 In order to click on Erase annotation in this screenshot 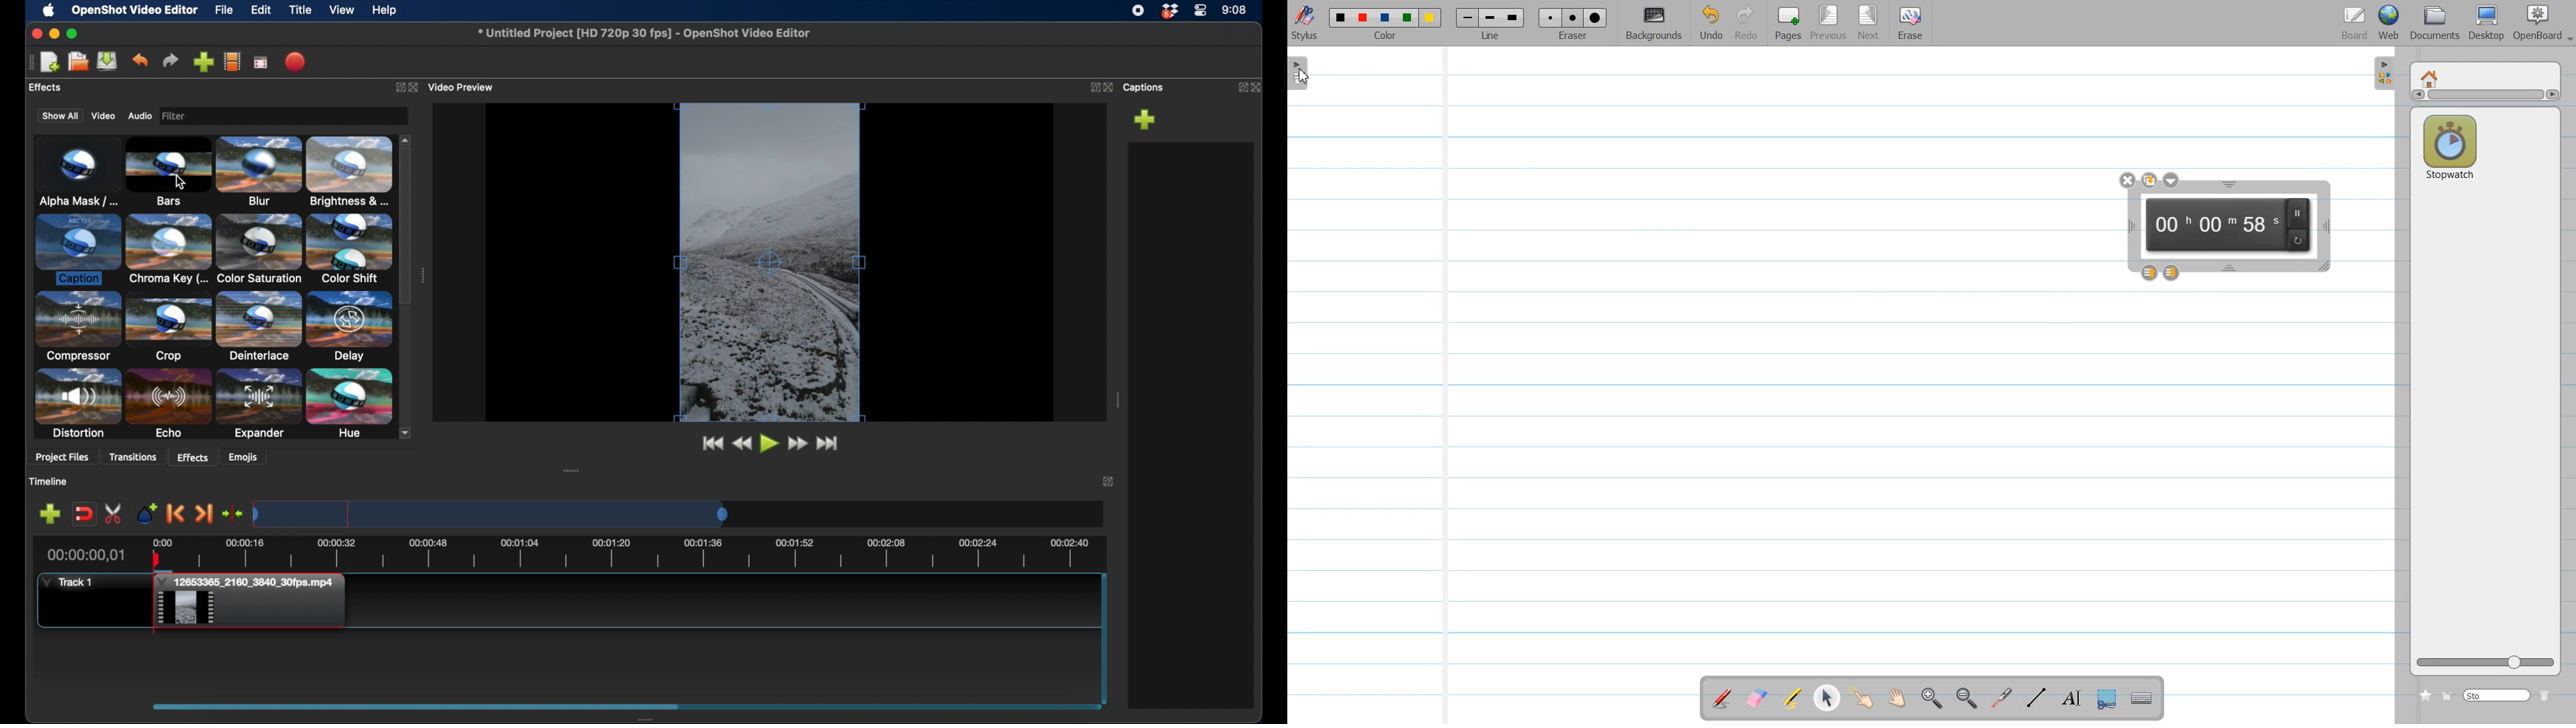, I will do `click(1756, 698)`.